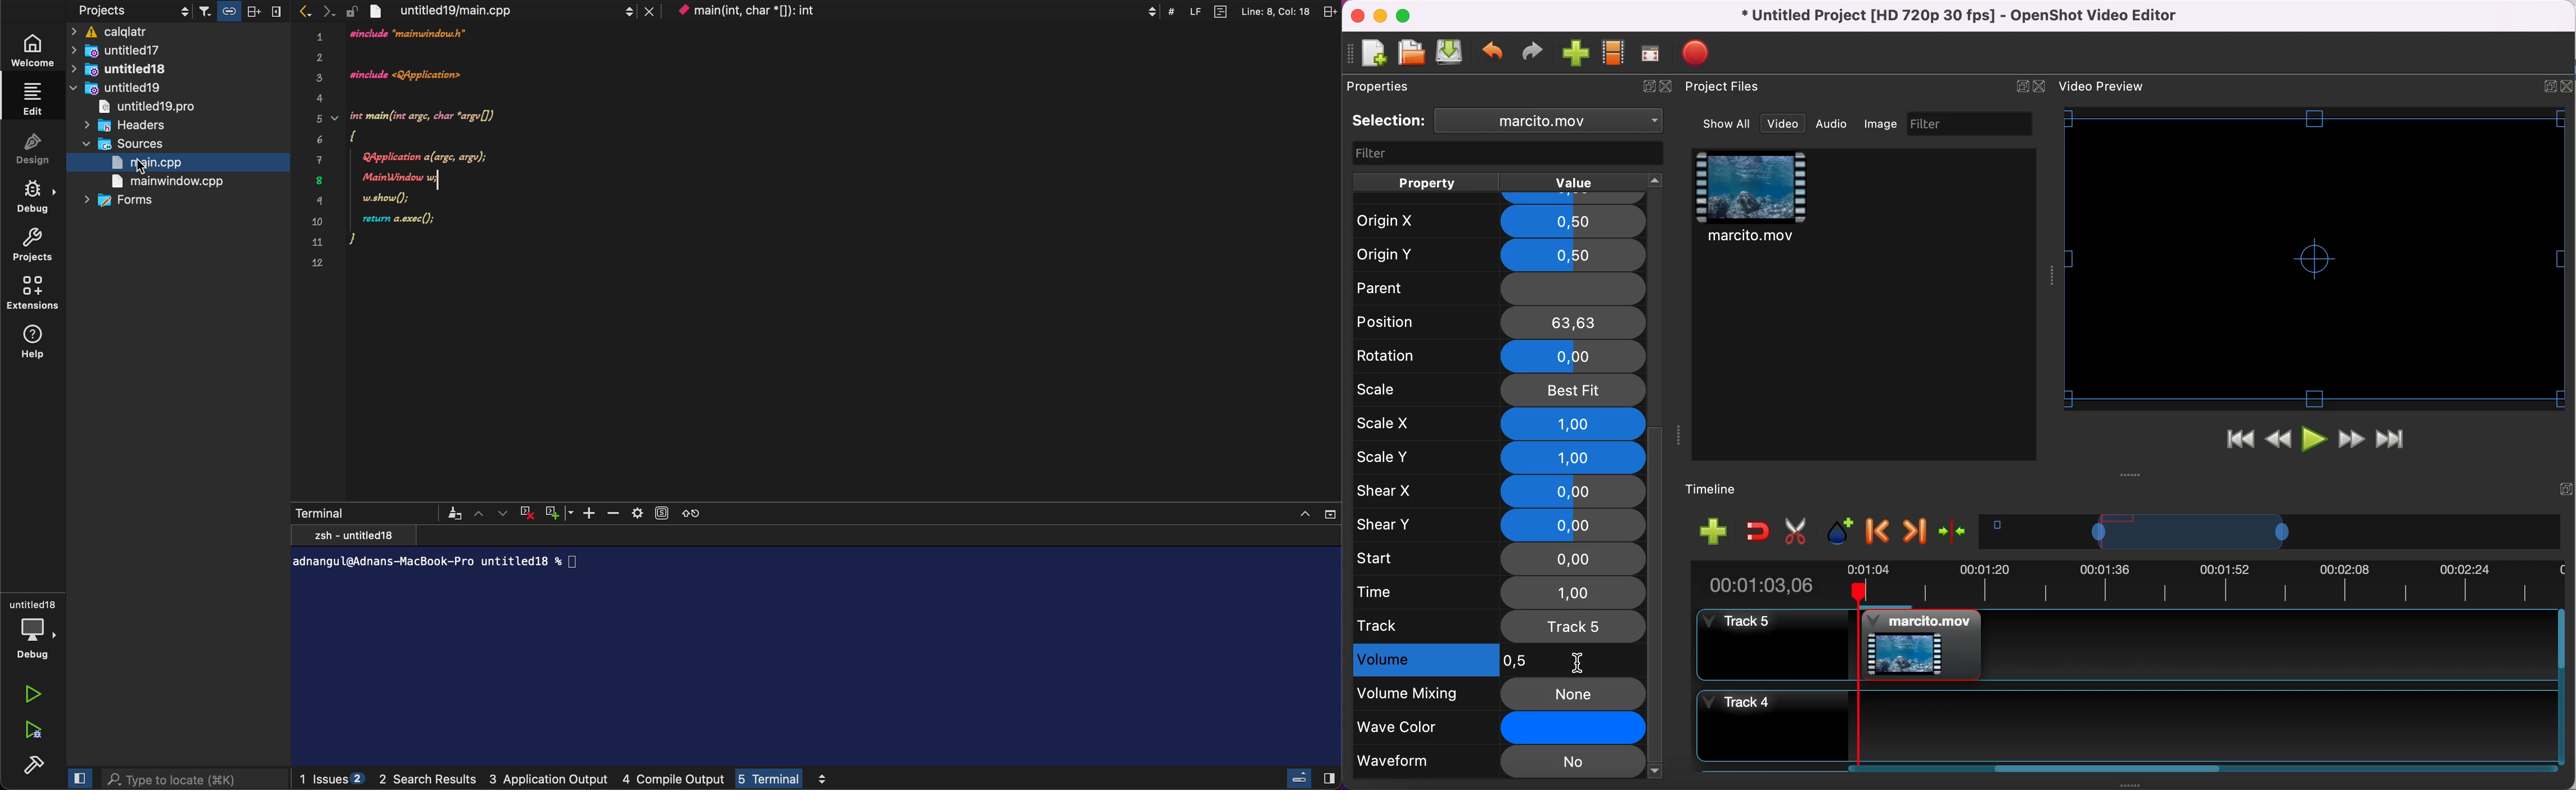 This screenshot has width=2576, height=812. What do you see at coordinates (352, 10) in the screenshot?
I see `lock ` at bounding box center [352, 10].